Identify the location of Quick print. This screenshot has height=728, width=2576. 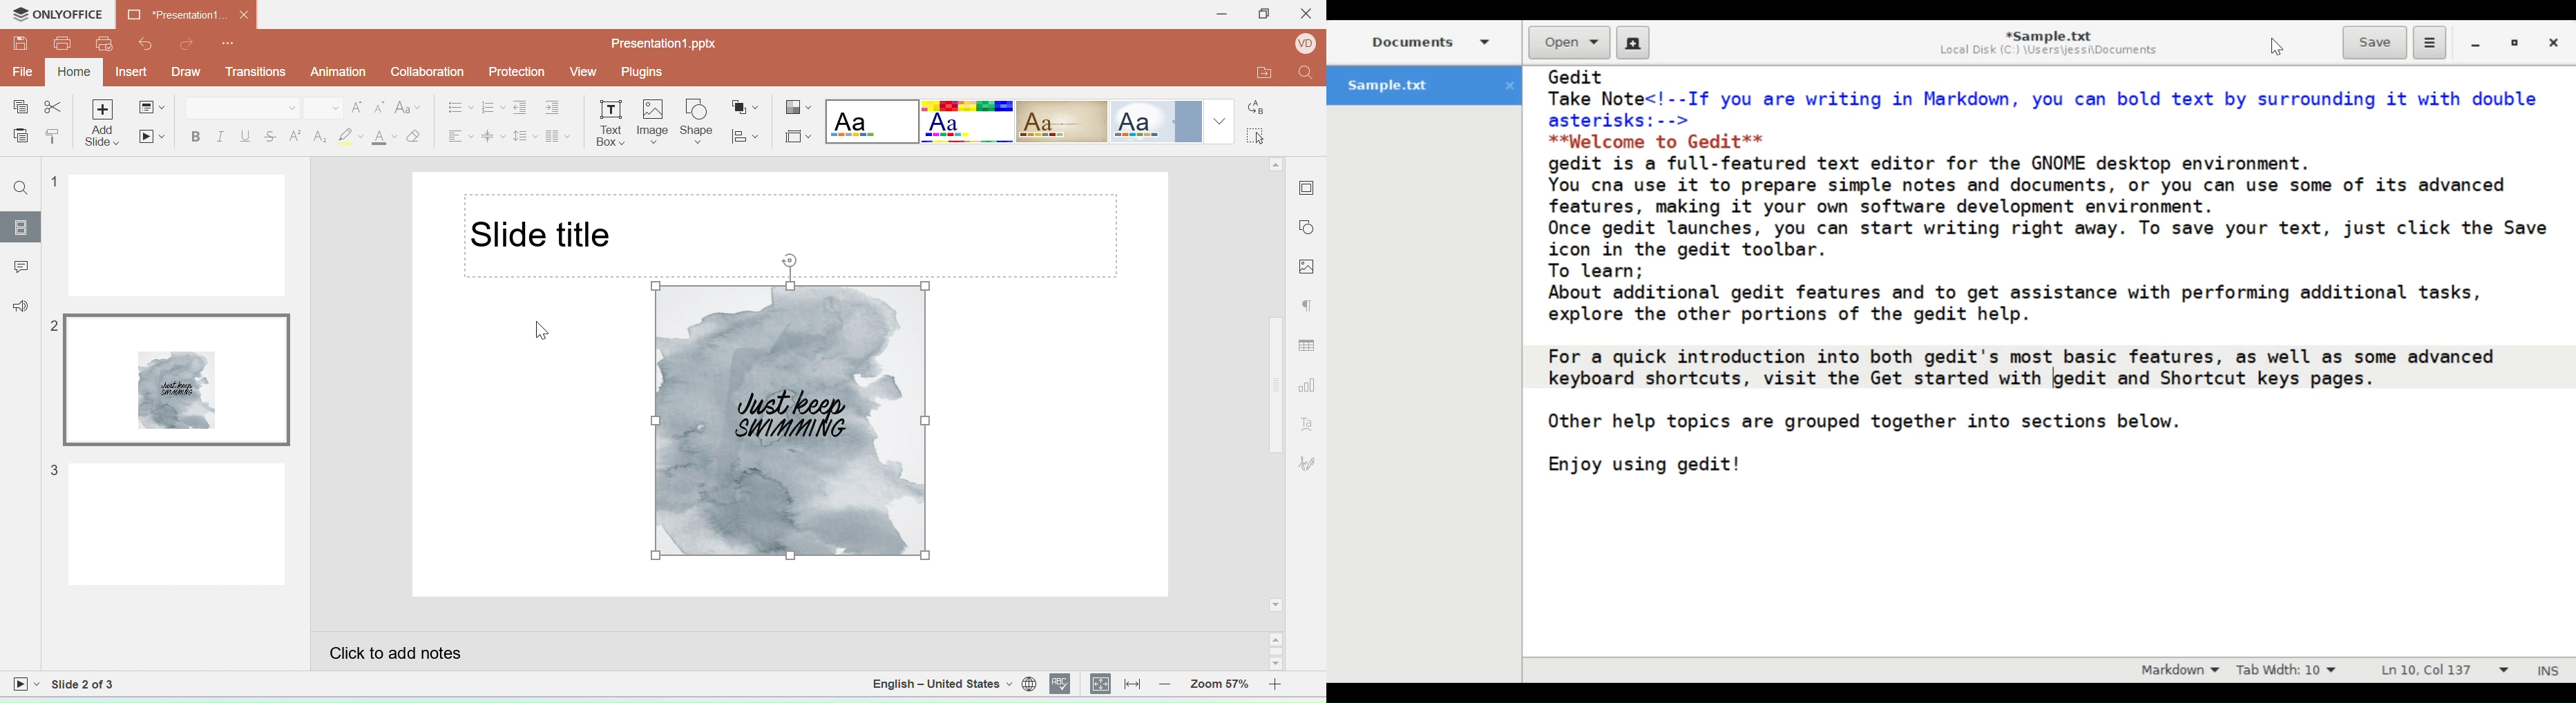
(104, 45).